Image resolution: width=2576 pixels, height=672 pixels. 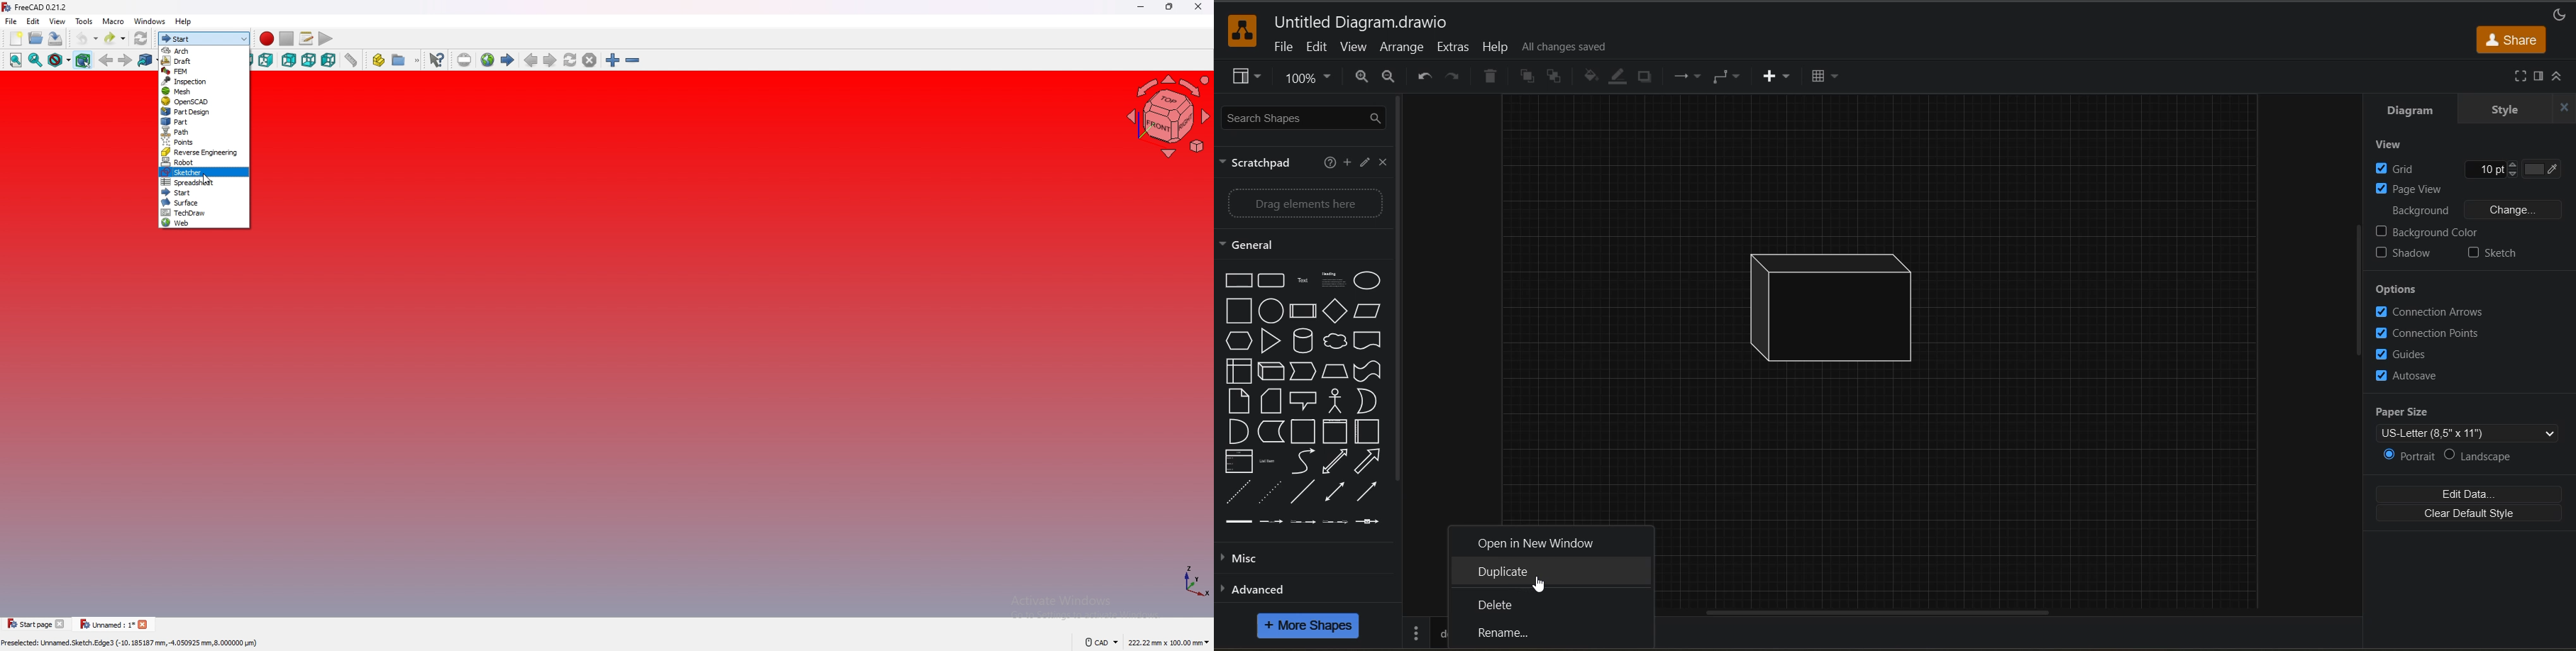 What do you see at coordinates (204, 80) in the screenshot?
I see `inspection` at bounding box center [204, 80].